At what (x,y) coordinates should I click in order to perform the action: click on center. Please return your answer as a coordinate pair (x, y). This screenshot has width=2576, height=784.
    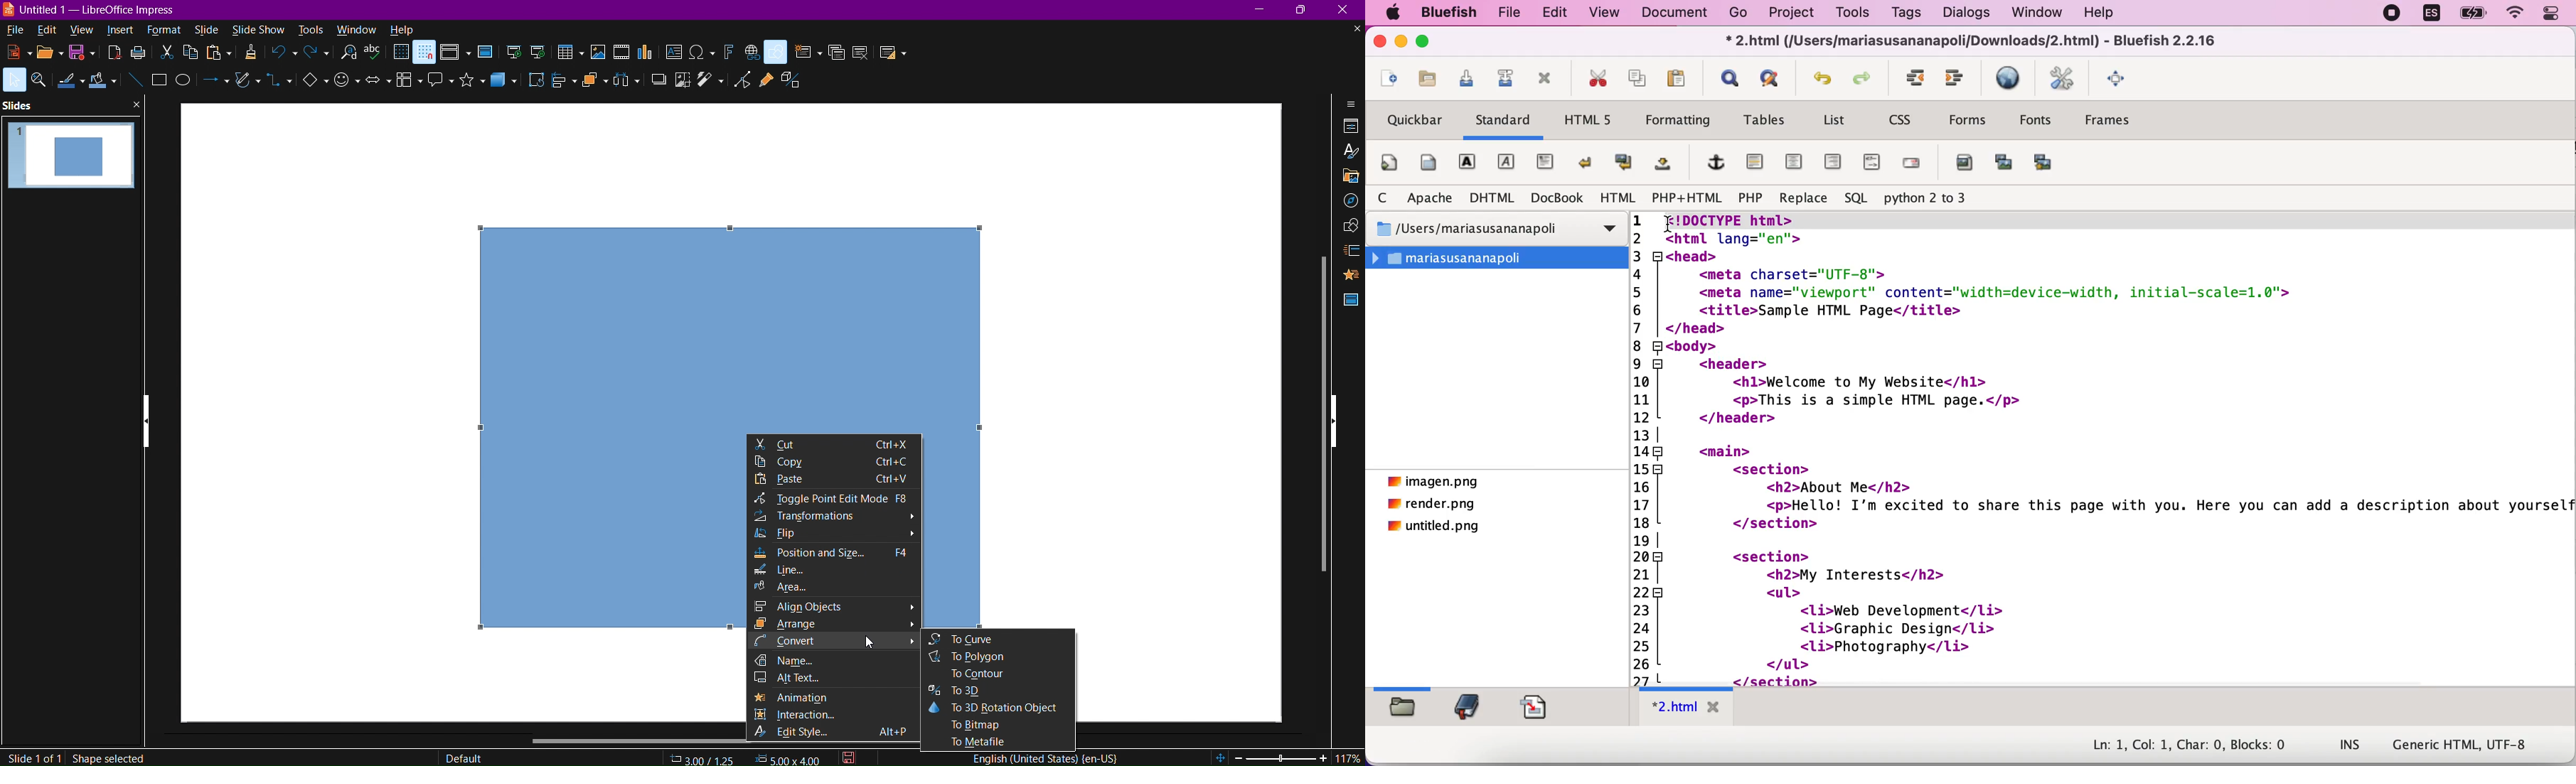
    Looking at the image, I should click on (1793, 162).